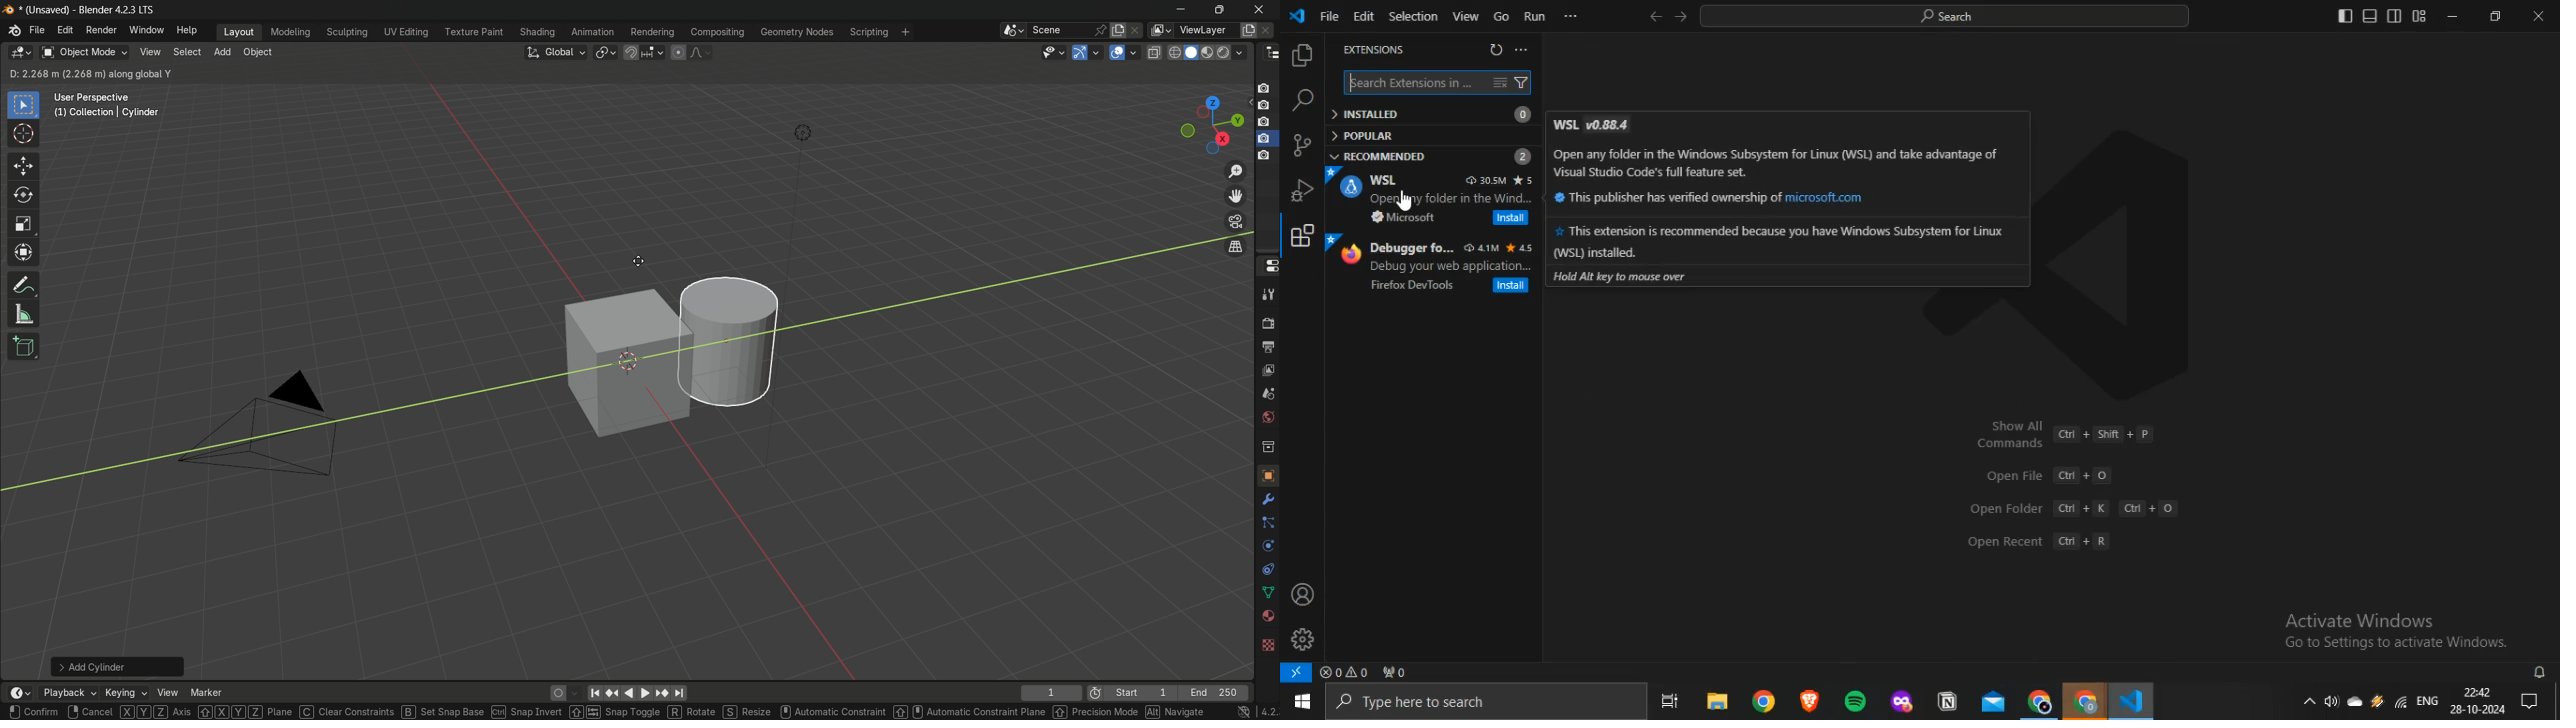 The height and width of the screenshot is (728, 2576). What do you see at coordinates (1181, 11) in the screenshot?
I see `minimize` at bounding box center [1181, 11].